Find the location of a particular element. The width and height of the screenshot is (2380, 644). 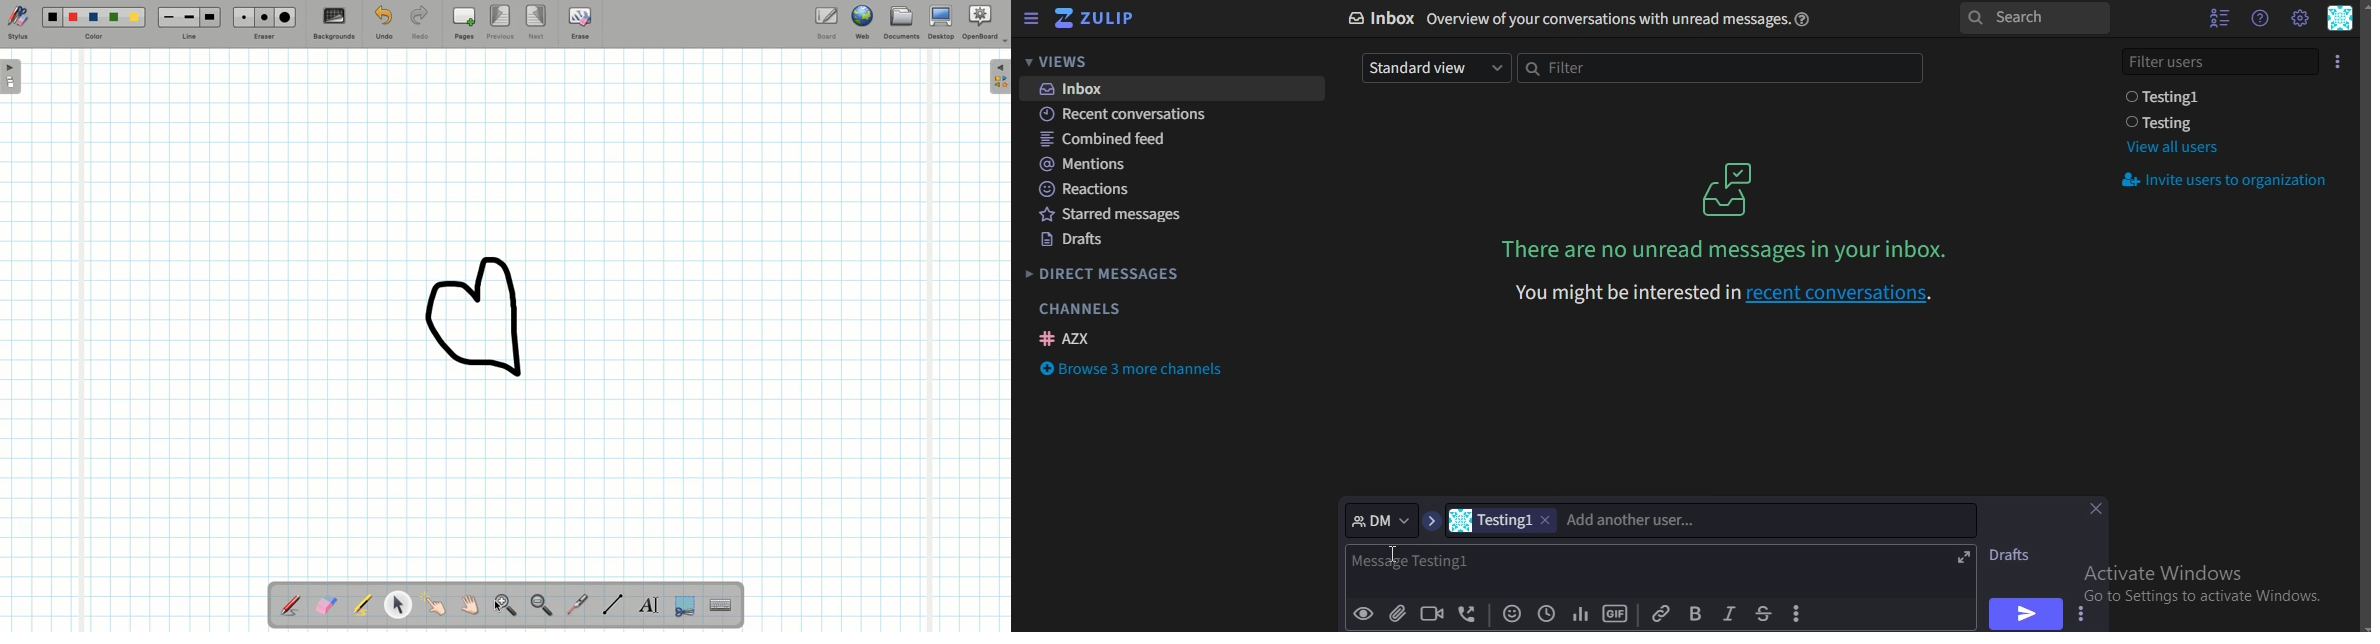

Stylus is located at coordinates (290, 605).